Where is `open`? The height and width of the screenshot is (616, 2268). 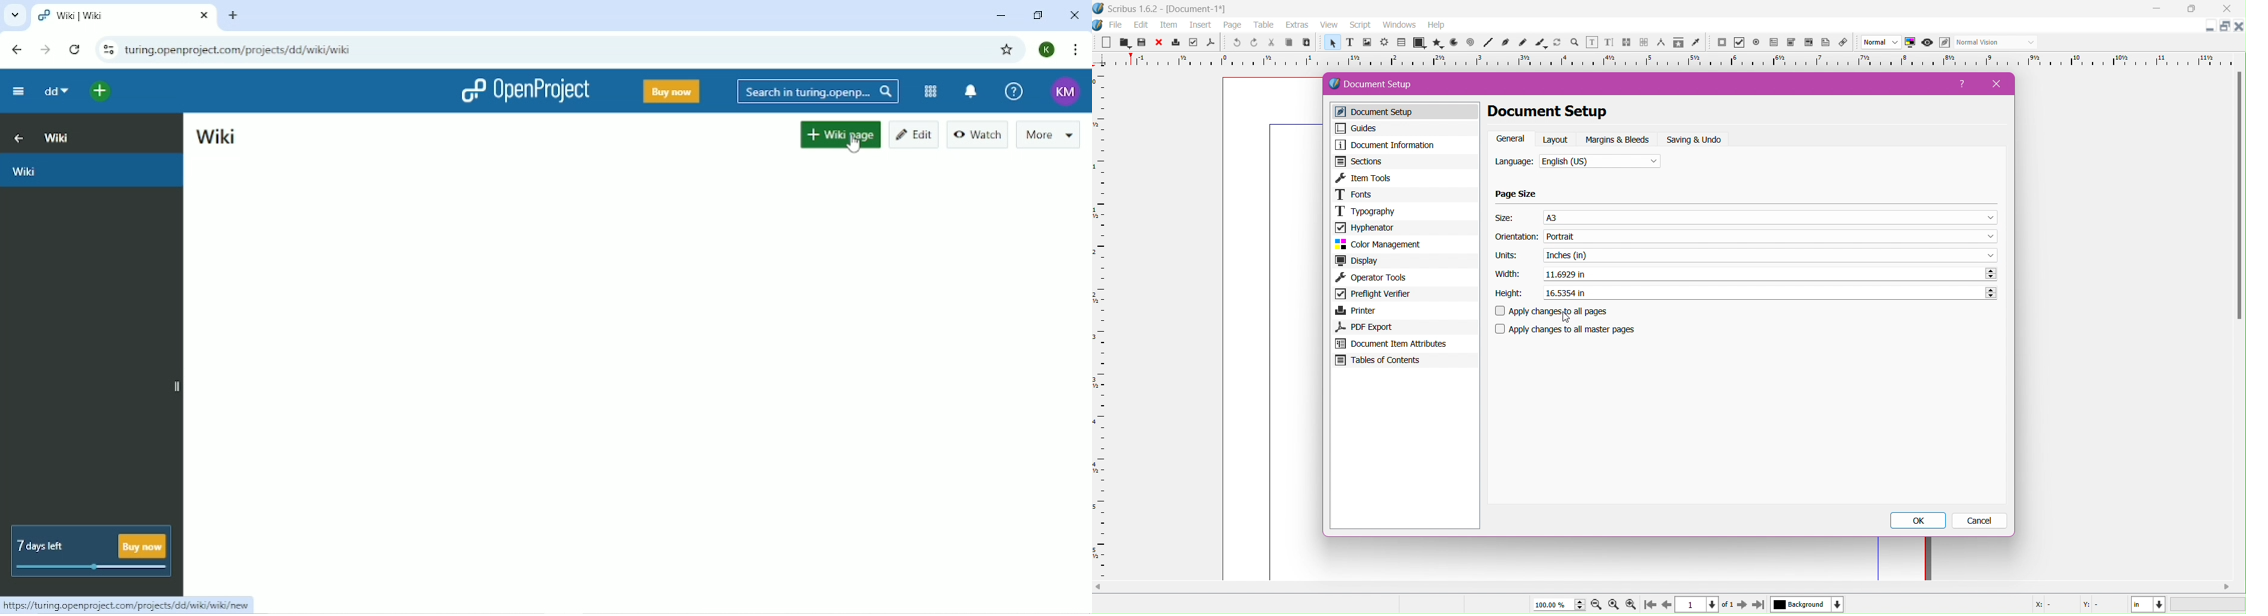 open is located at coordinates (1123, 43).